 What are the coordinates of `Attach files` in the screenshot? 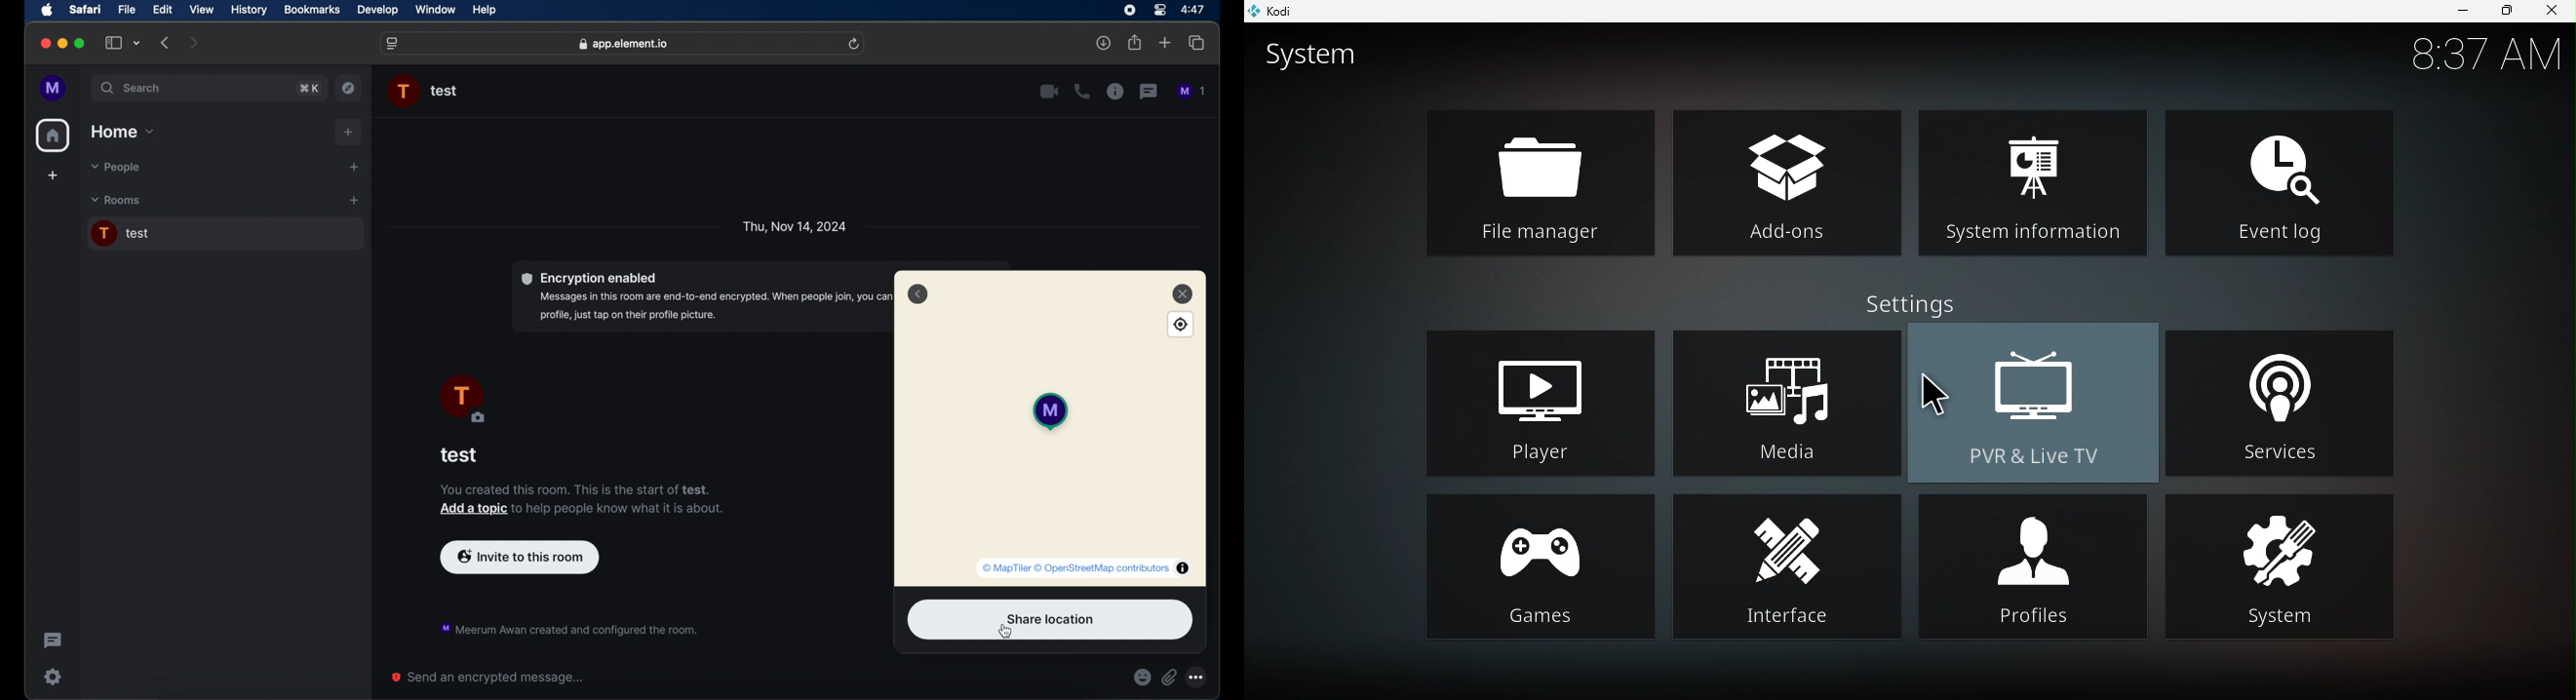 It's located at (1172, 677).